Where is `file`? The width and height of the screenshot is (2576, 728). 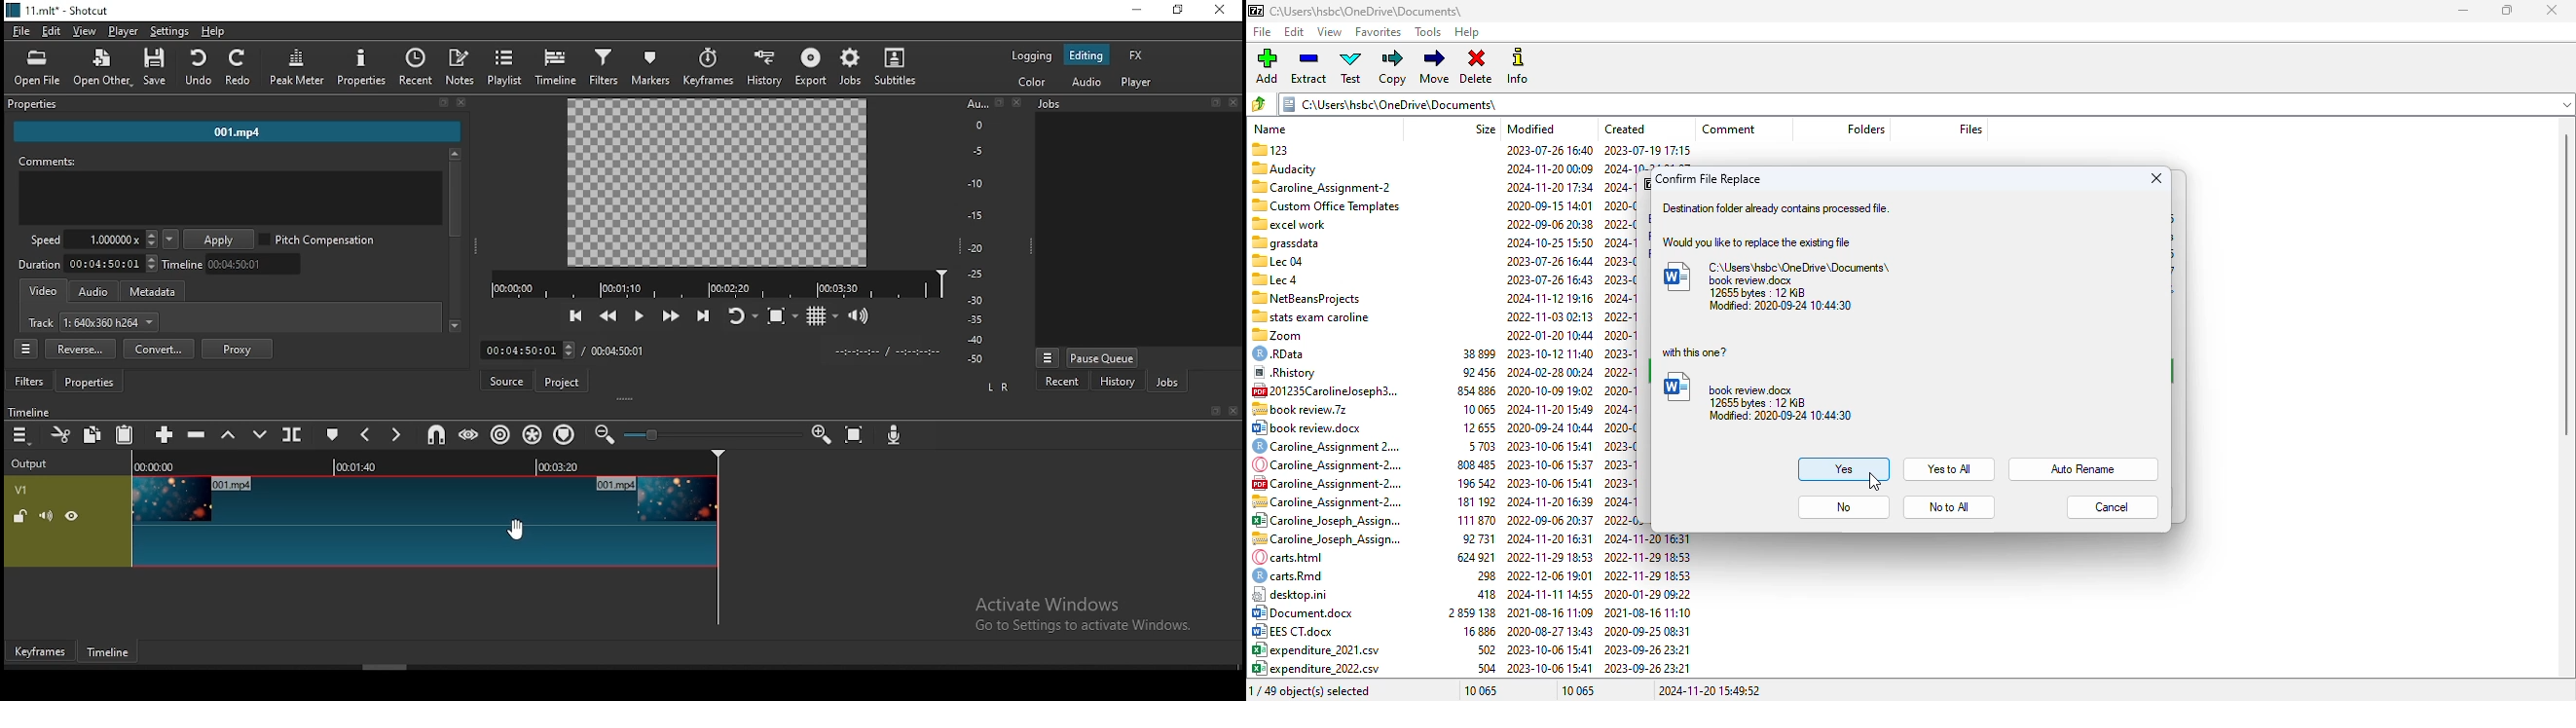 file is located at coordinates (1262, 31).